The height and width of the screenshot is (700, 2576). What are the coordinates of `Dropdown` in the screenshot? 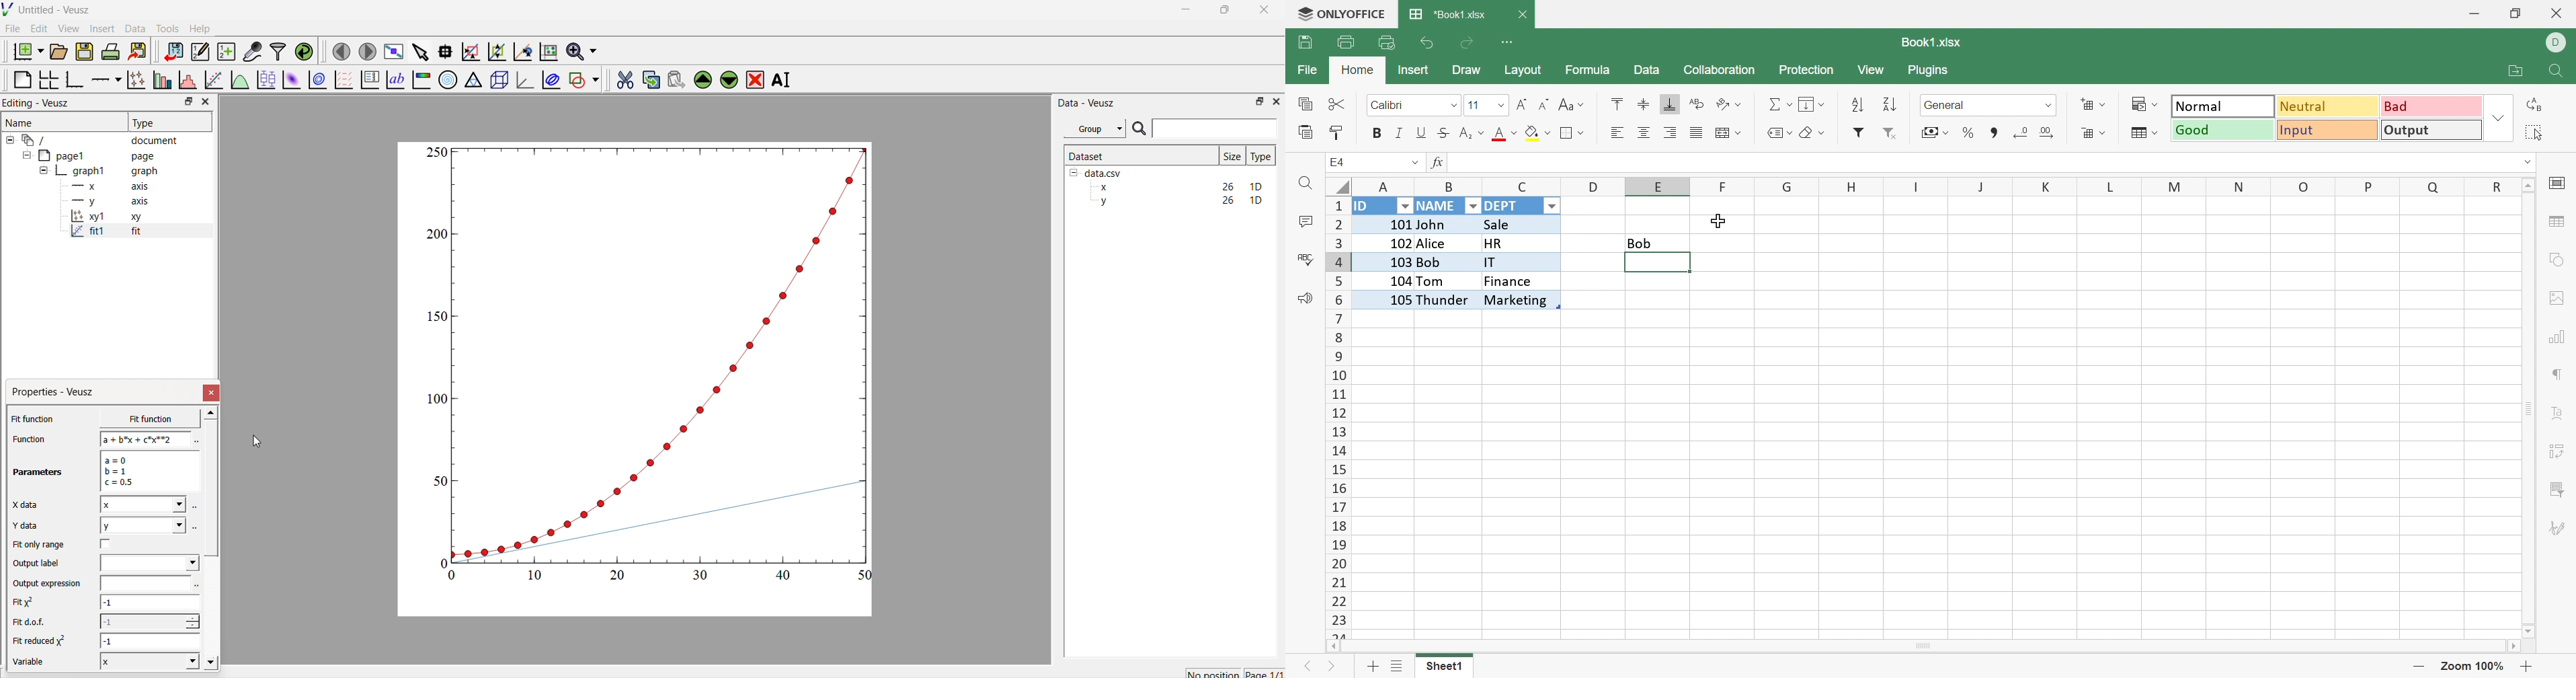 It's located at (149, 563).